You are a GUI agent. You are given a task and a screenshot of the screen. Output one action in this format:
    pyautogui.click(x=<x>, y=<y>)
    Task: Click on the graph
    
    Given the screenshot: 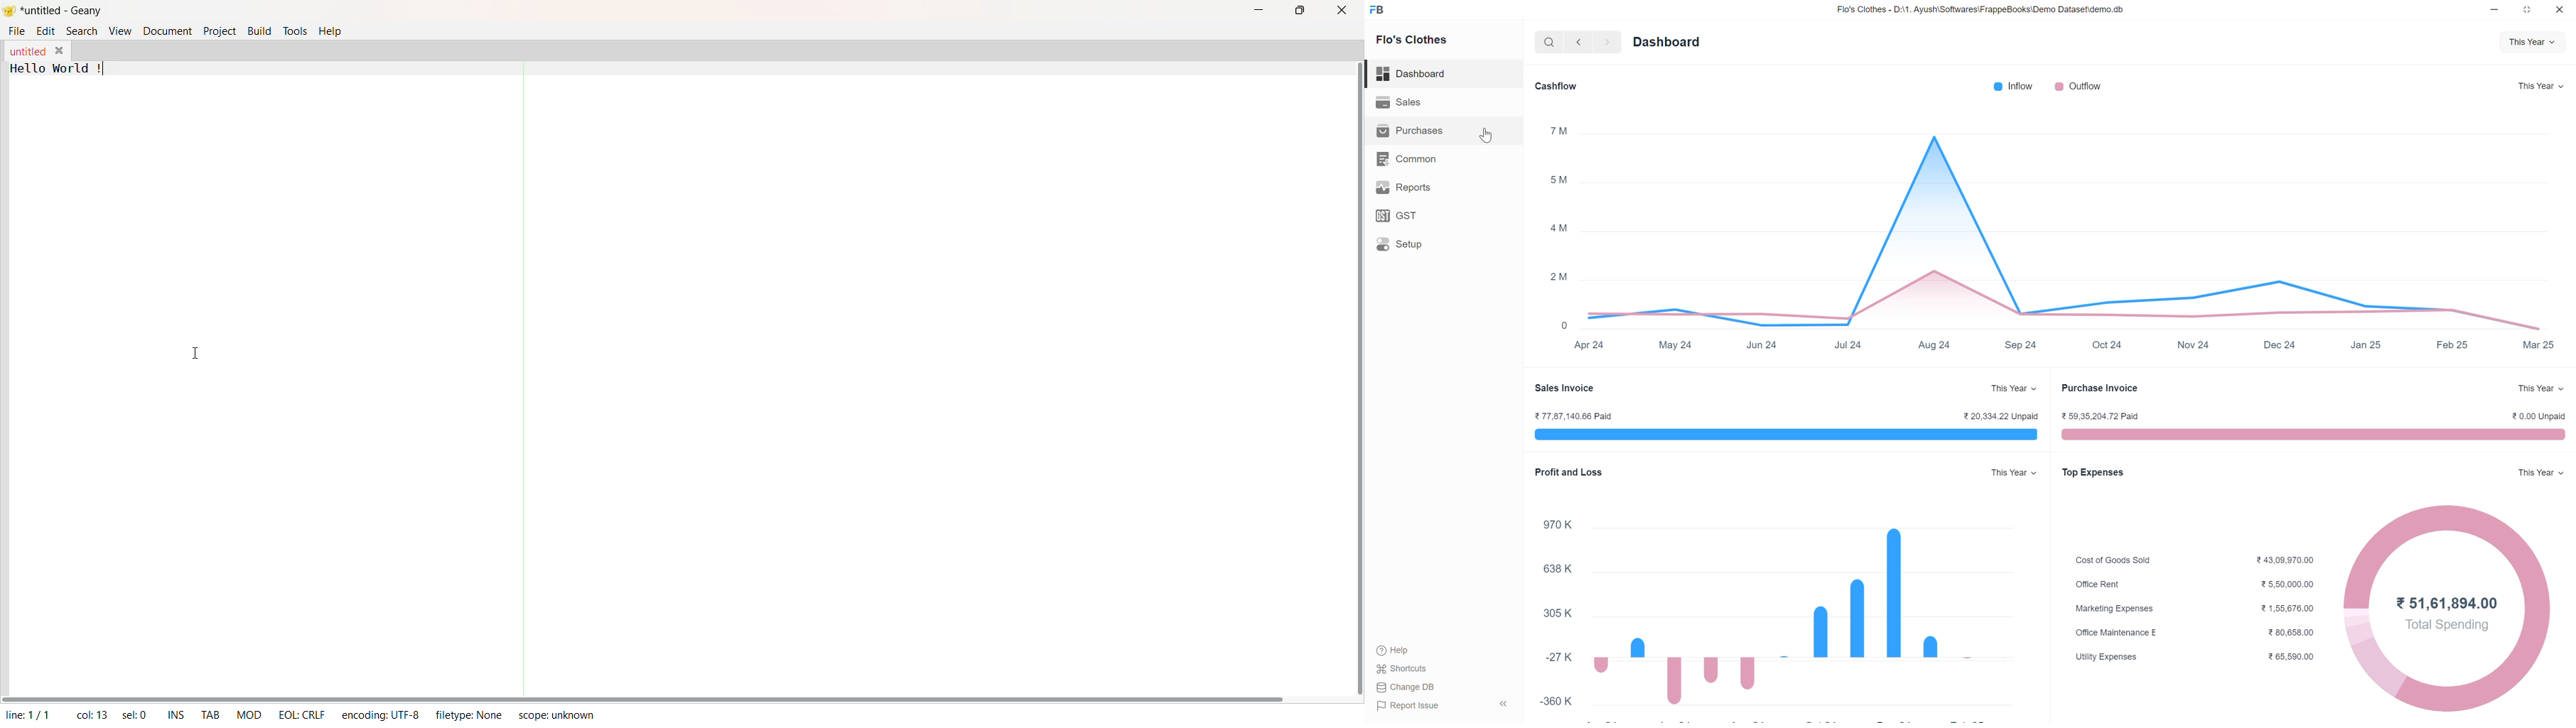 What is the action you would take?
    pyautogui.click(x=1816, y=622)
    